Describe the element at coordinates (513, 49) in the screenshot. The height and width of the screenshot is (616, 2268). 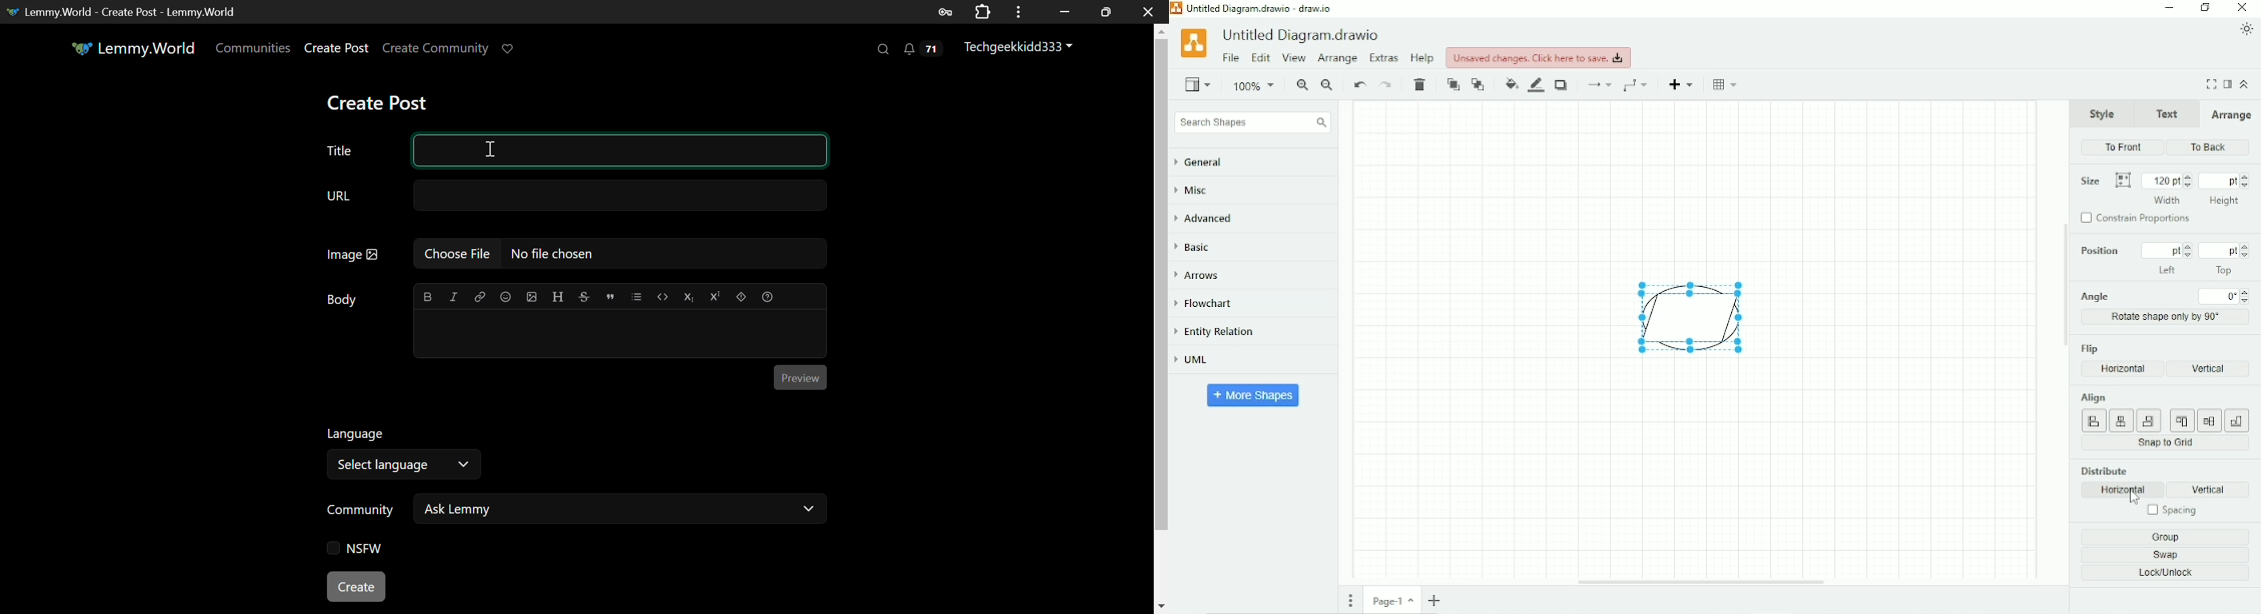
I see `Donate` at that location.